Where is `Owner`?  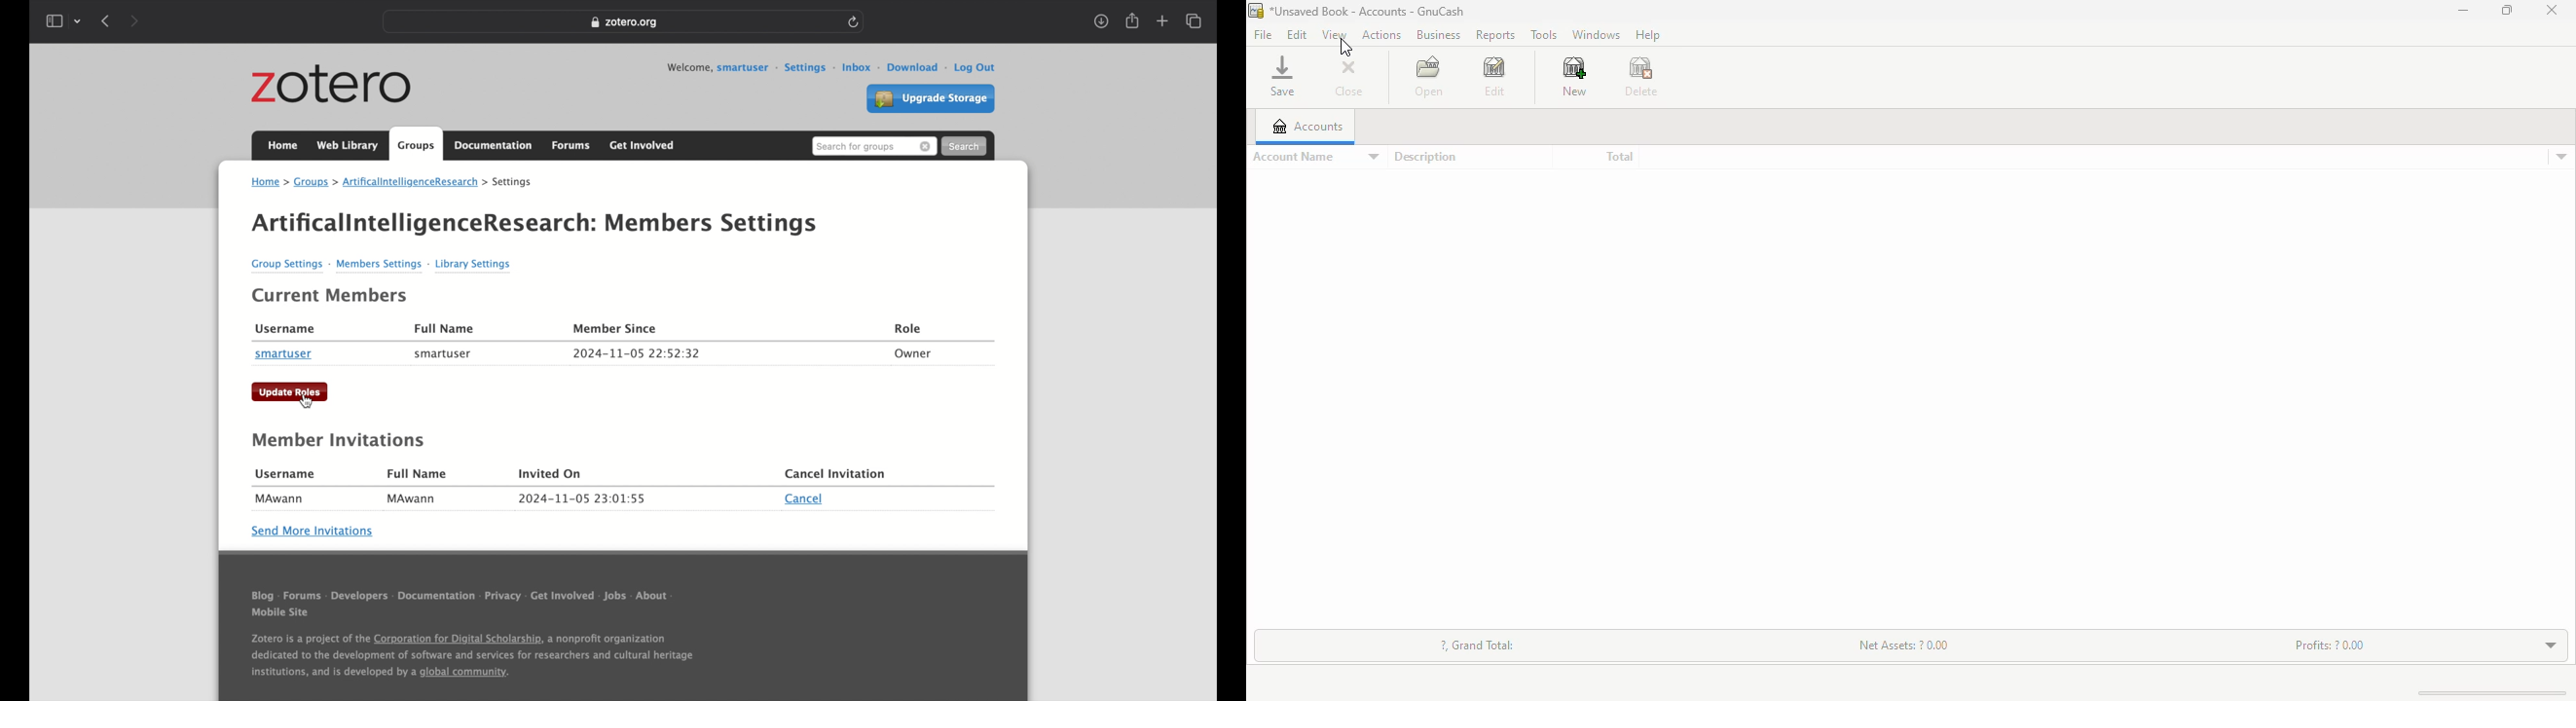 Owner is located at coordinates (916, 358).